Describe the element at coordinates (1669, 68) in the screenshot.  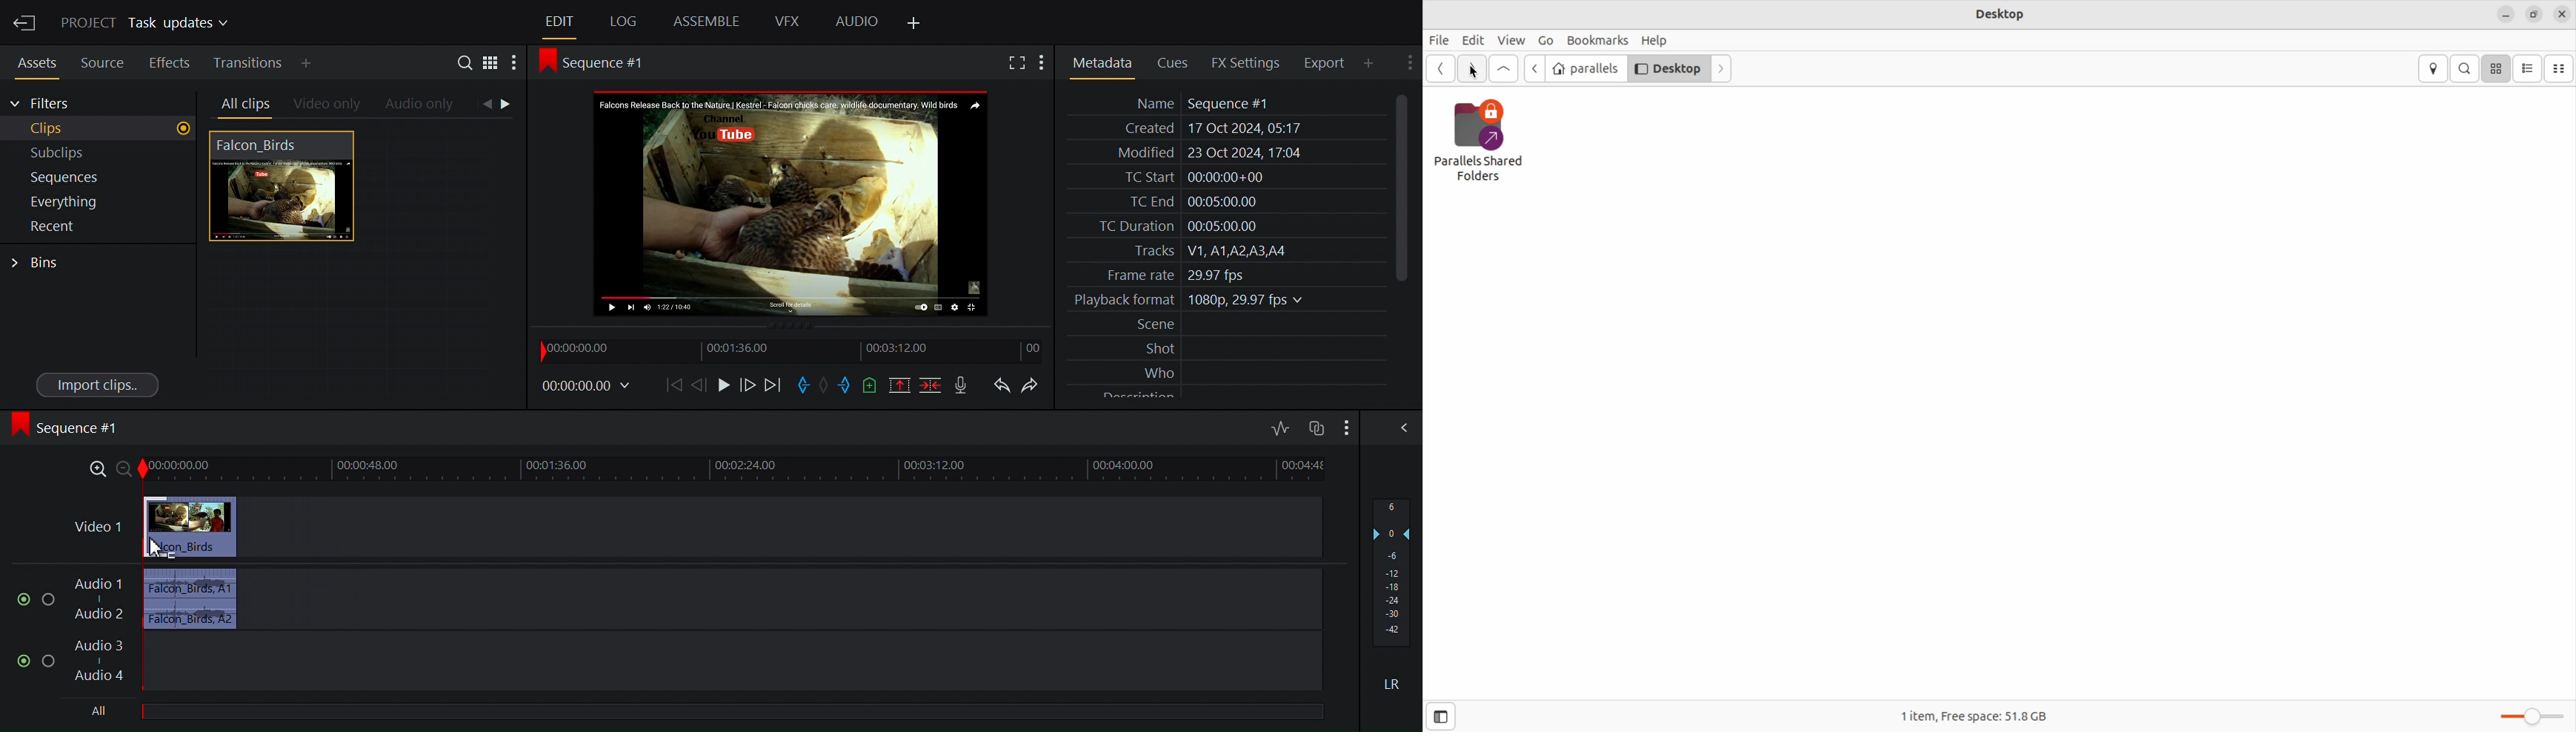
I see `Desktop` at that location.